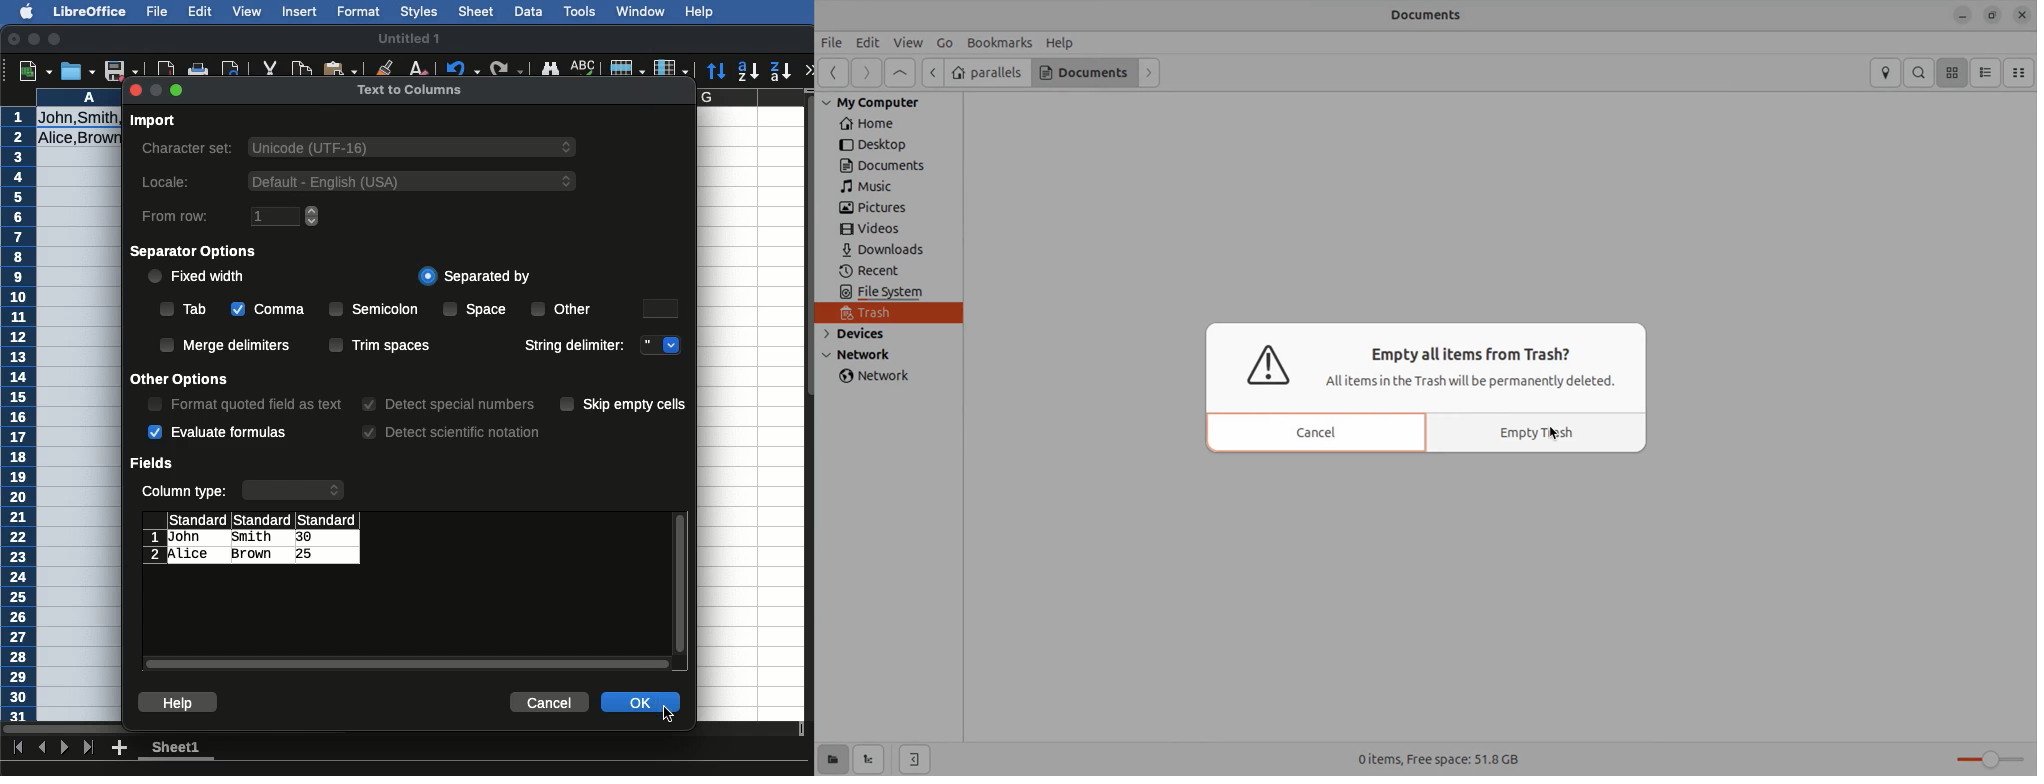  Describe the element at coordinates (581, 12) in the screenshot. I see `Tools` at that location.